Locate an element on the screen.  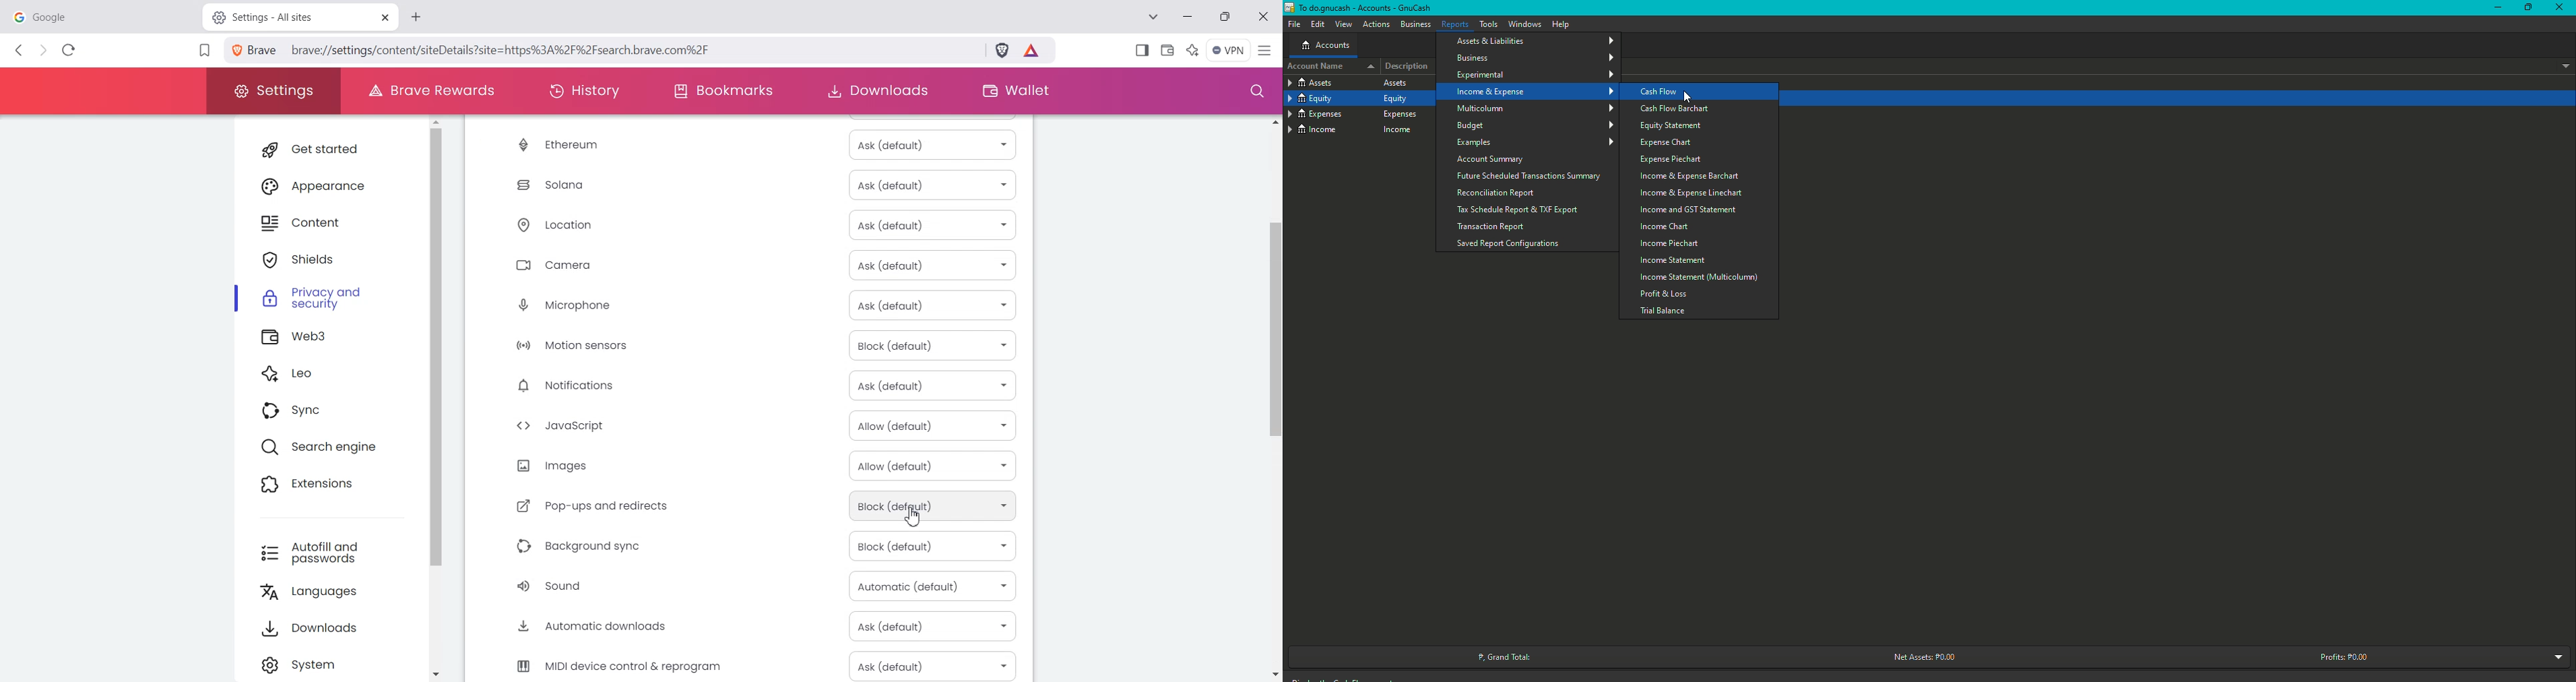
Multicolum is located at coordinates (1537, 108).